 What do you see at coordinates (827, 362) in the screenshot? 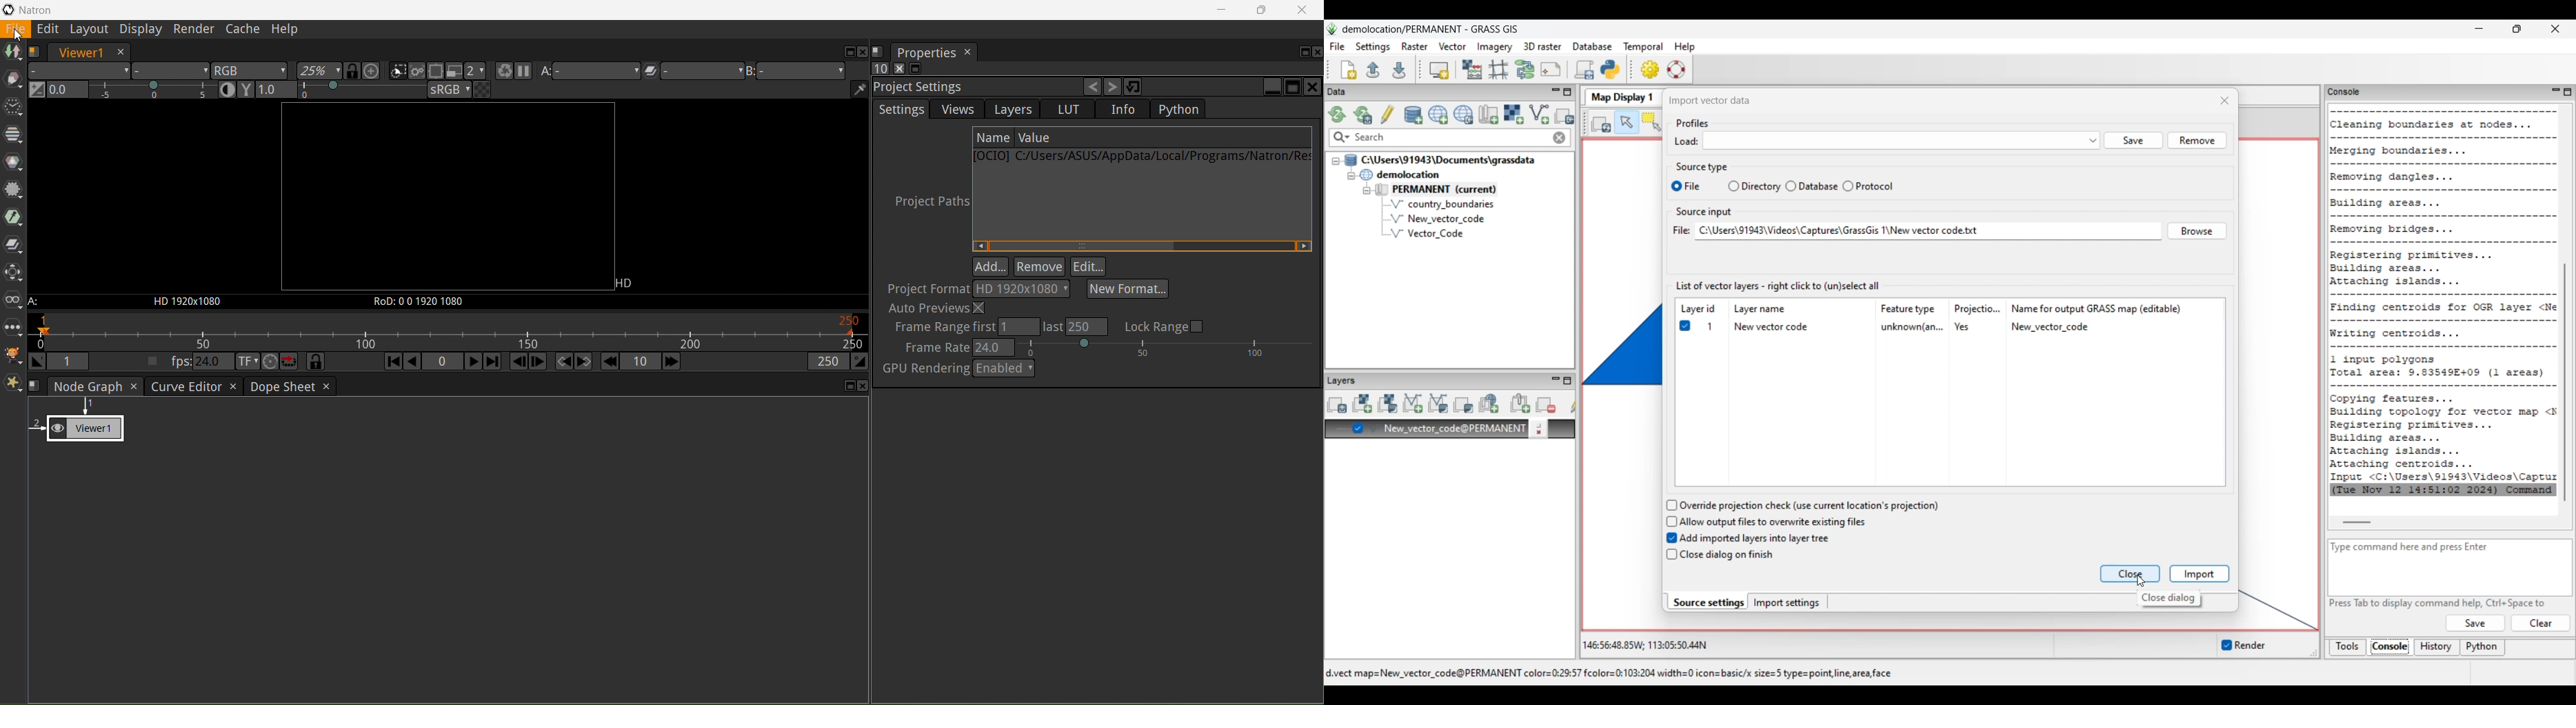
I see `The playback out point` at bounding box center [827, 362].